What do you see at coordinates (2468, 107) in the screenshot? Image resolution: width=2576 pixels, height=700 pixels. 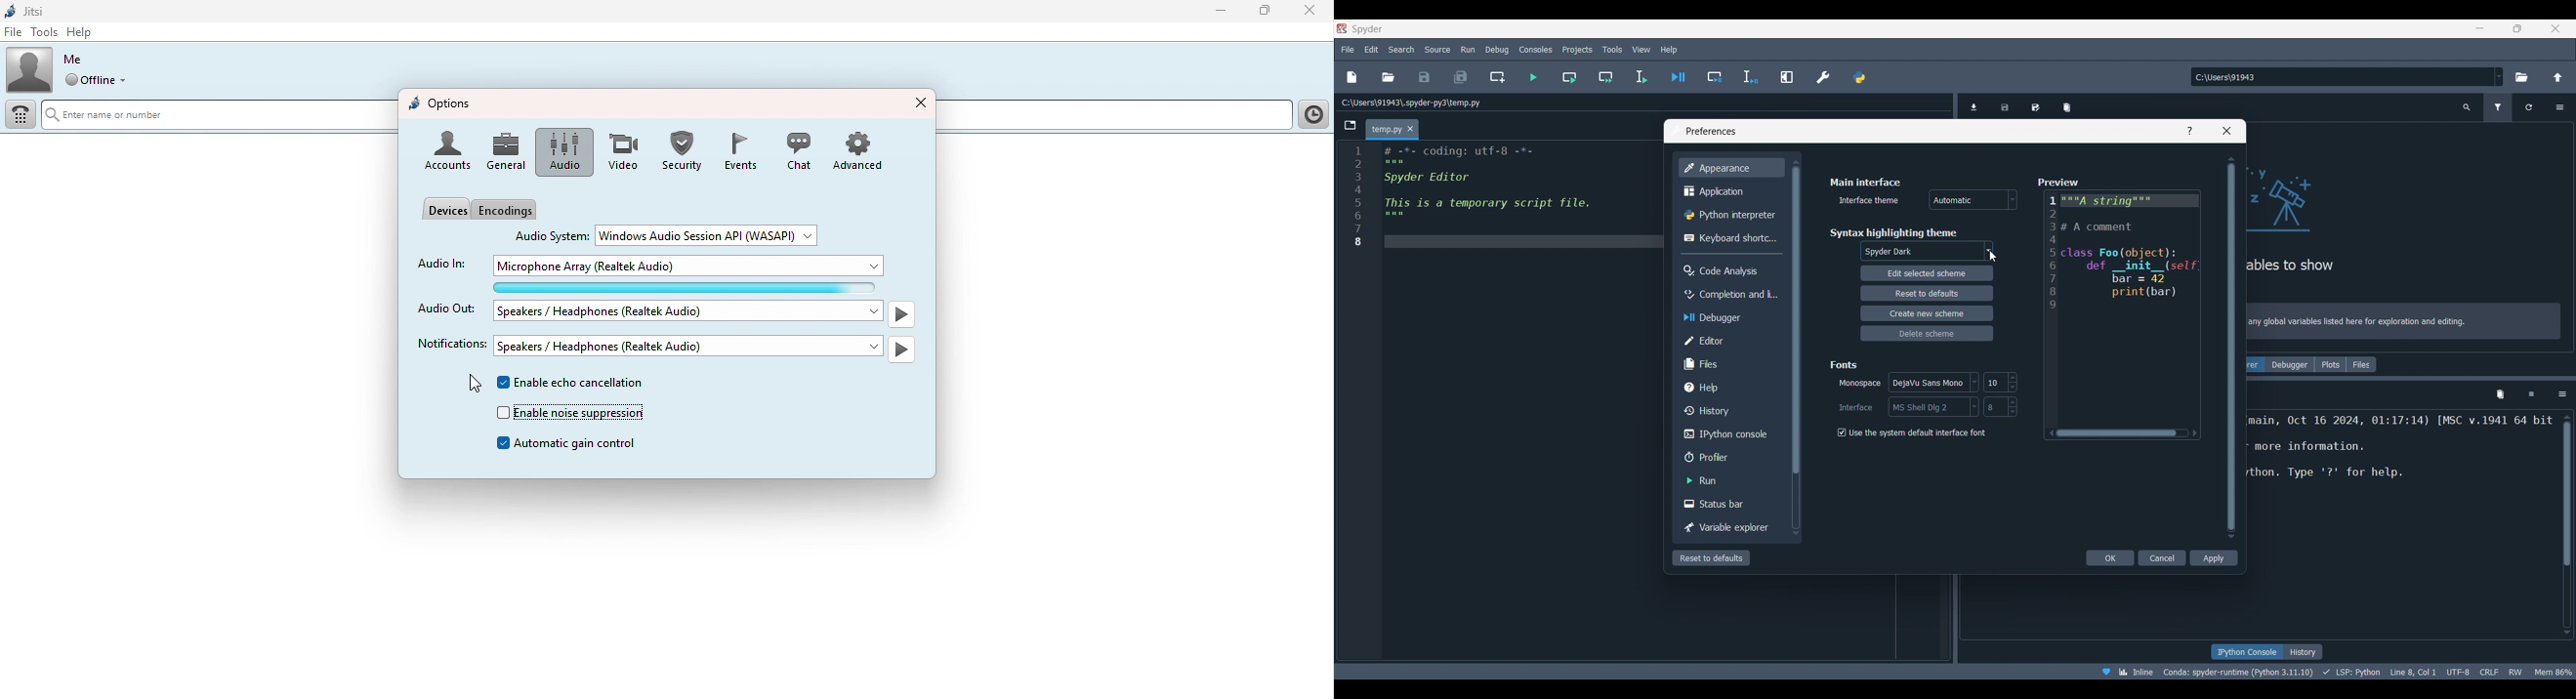 I see `Search variable names and types` at bounding box center [2468, 107].